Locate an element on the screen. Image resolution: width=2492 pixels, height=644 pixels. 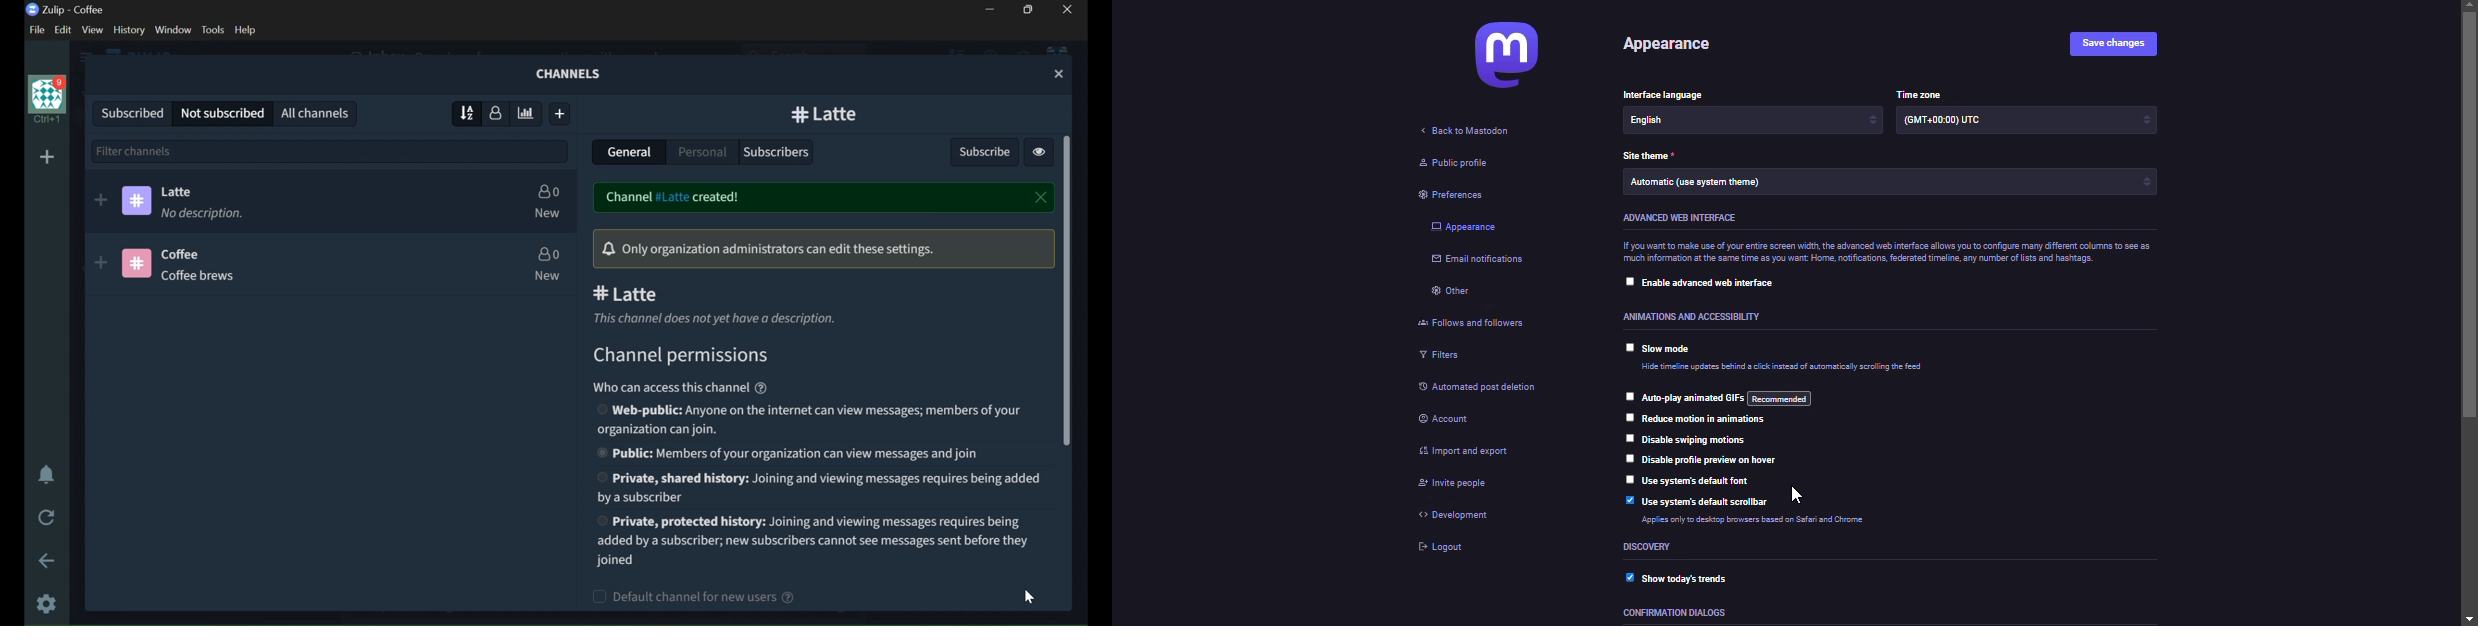
DEFAULT CHANNEL FOR NEW USERS is located at coordinates (727, 598).